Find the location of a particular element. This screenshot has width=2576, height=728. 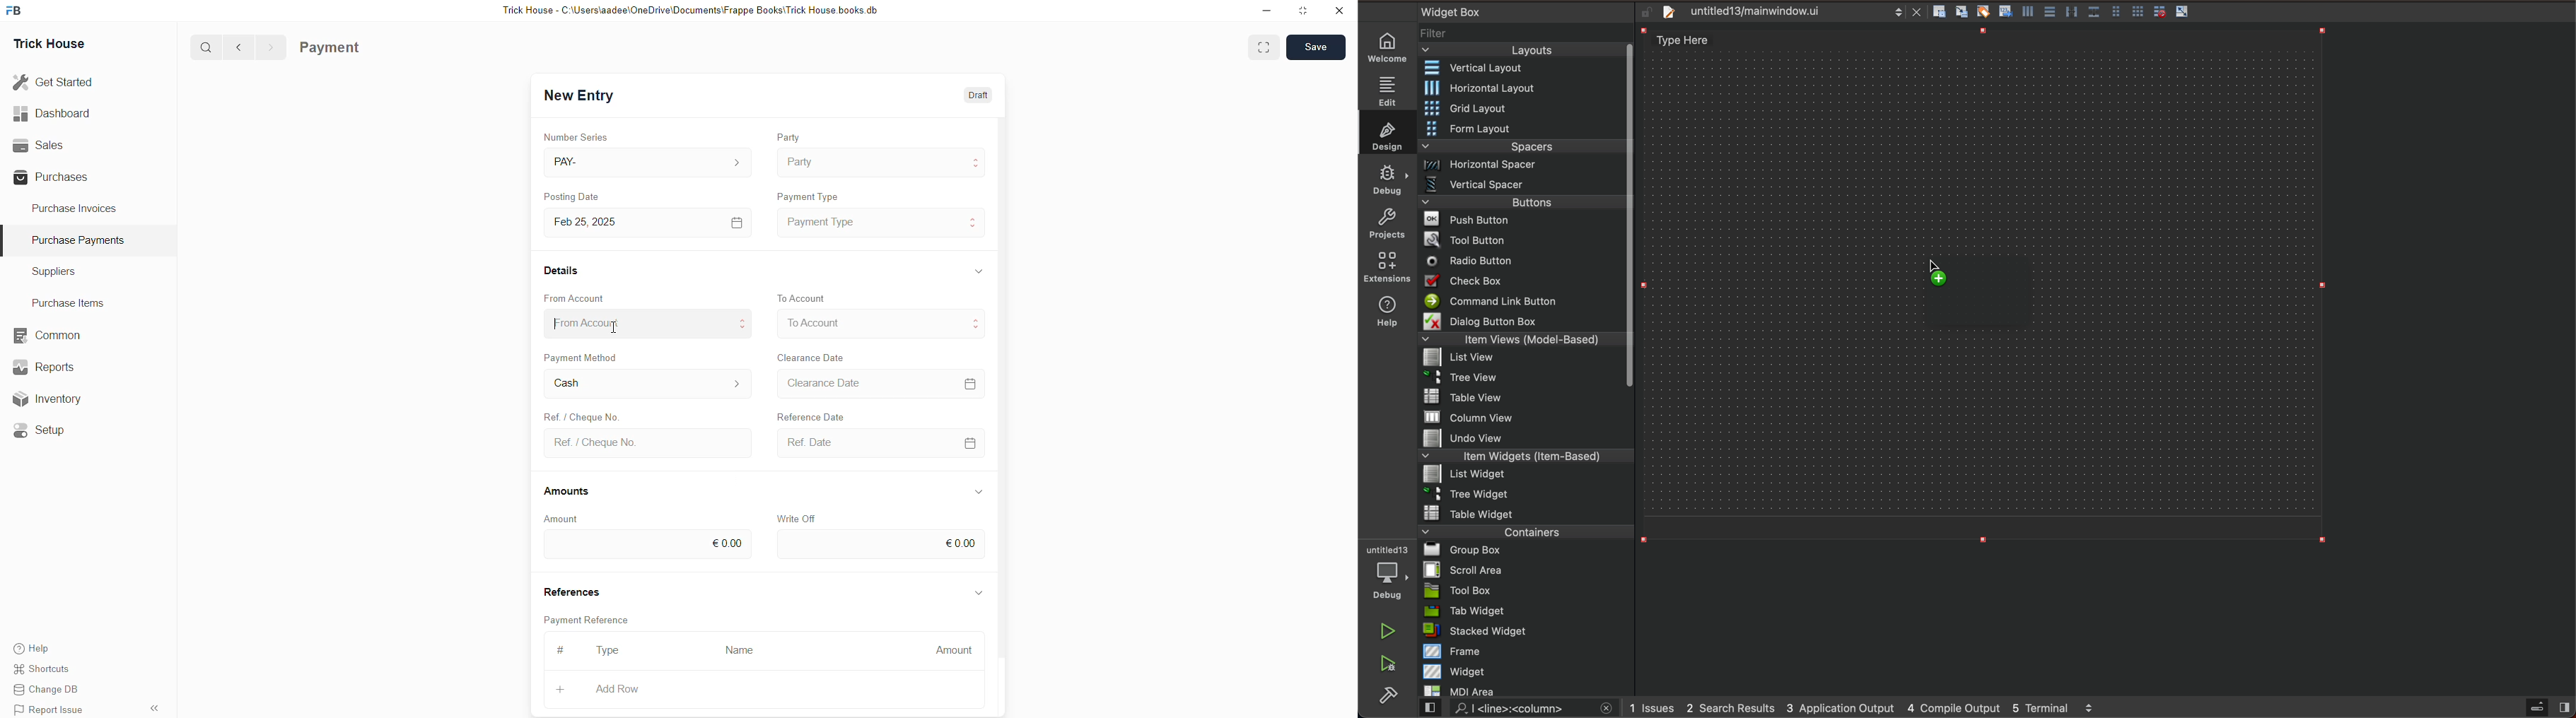

Payment Type is located at coordinates (812, 194).